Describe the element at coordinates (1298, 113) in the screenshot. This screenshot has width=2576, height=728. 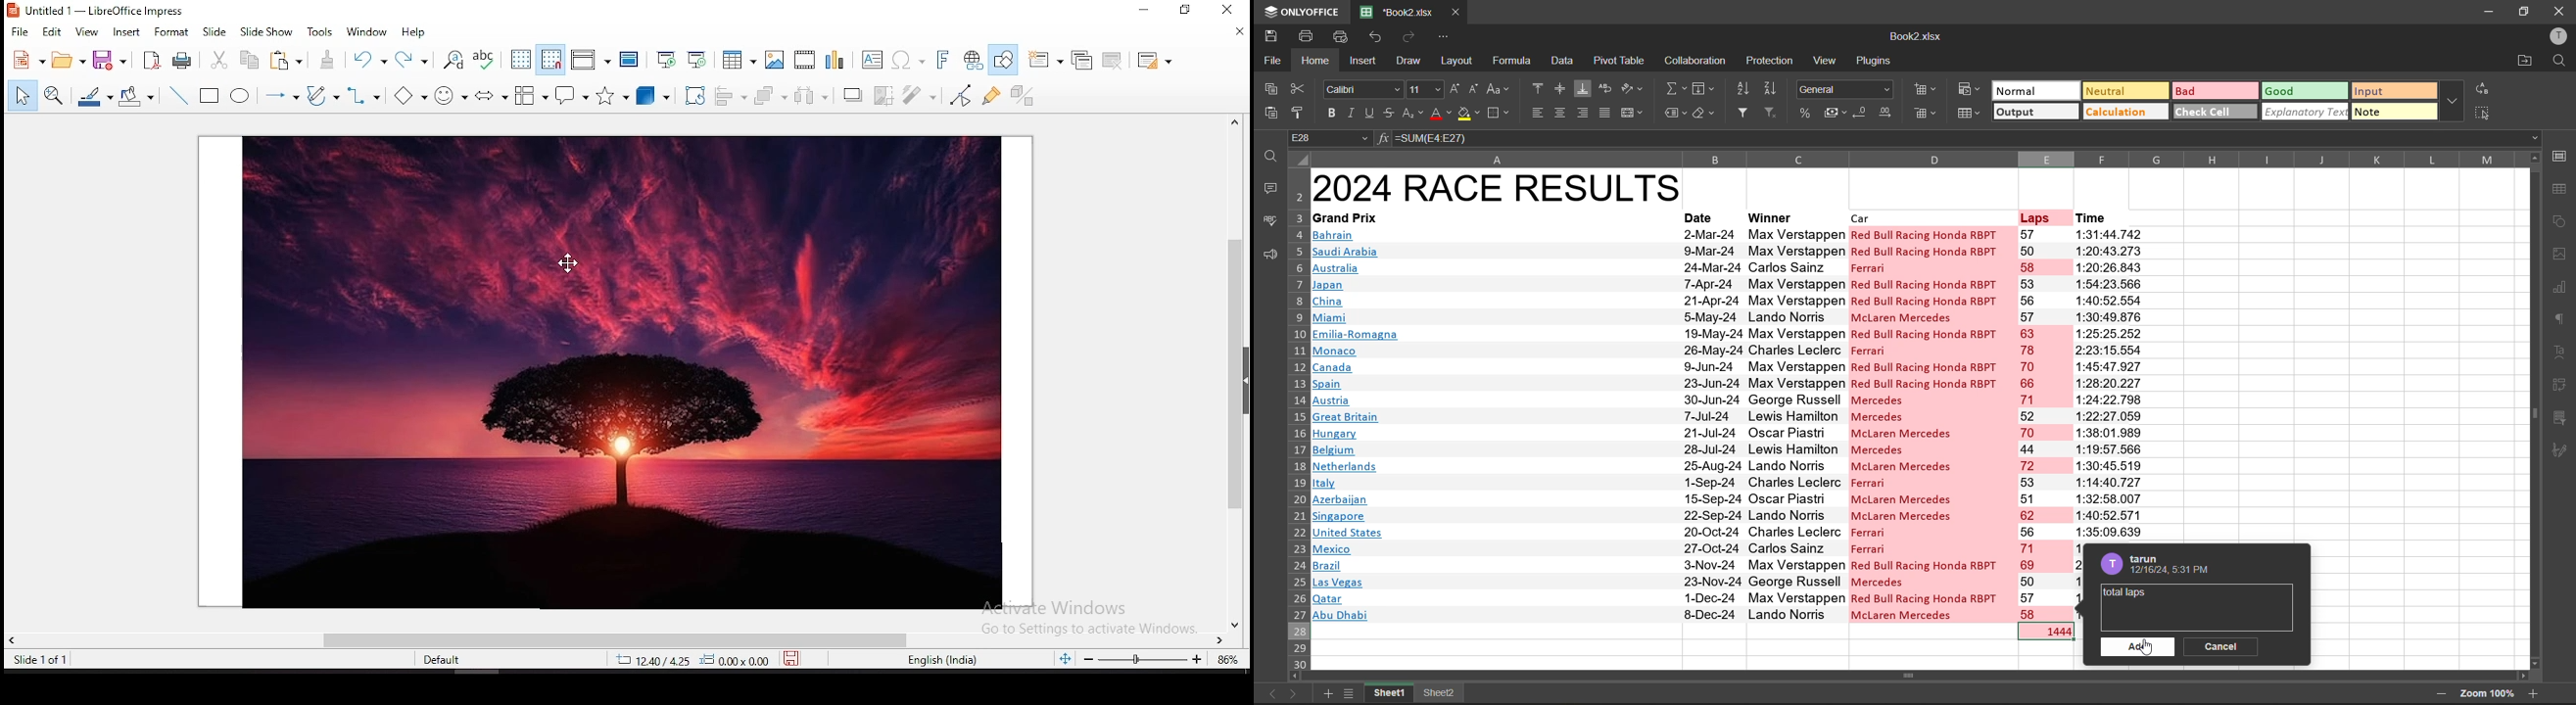
I see `copy style` at that location.